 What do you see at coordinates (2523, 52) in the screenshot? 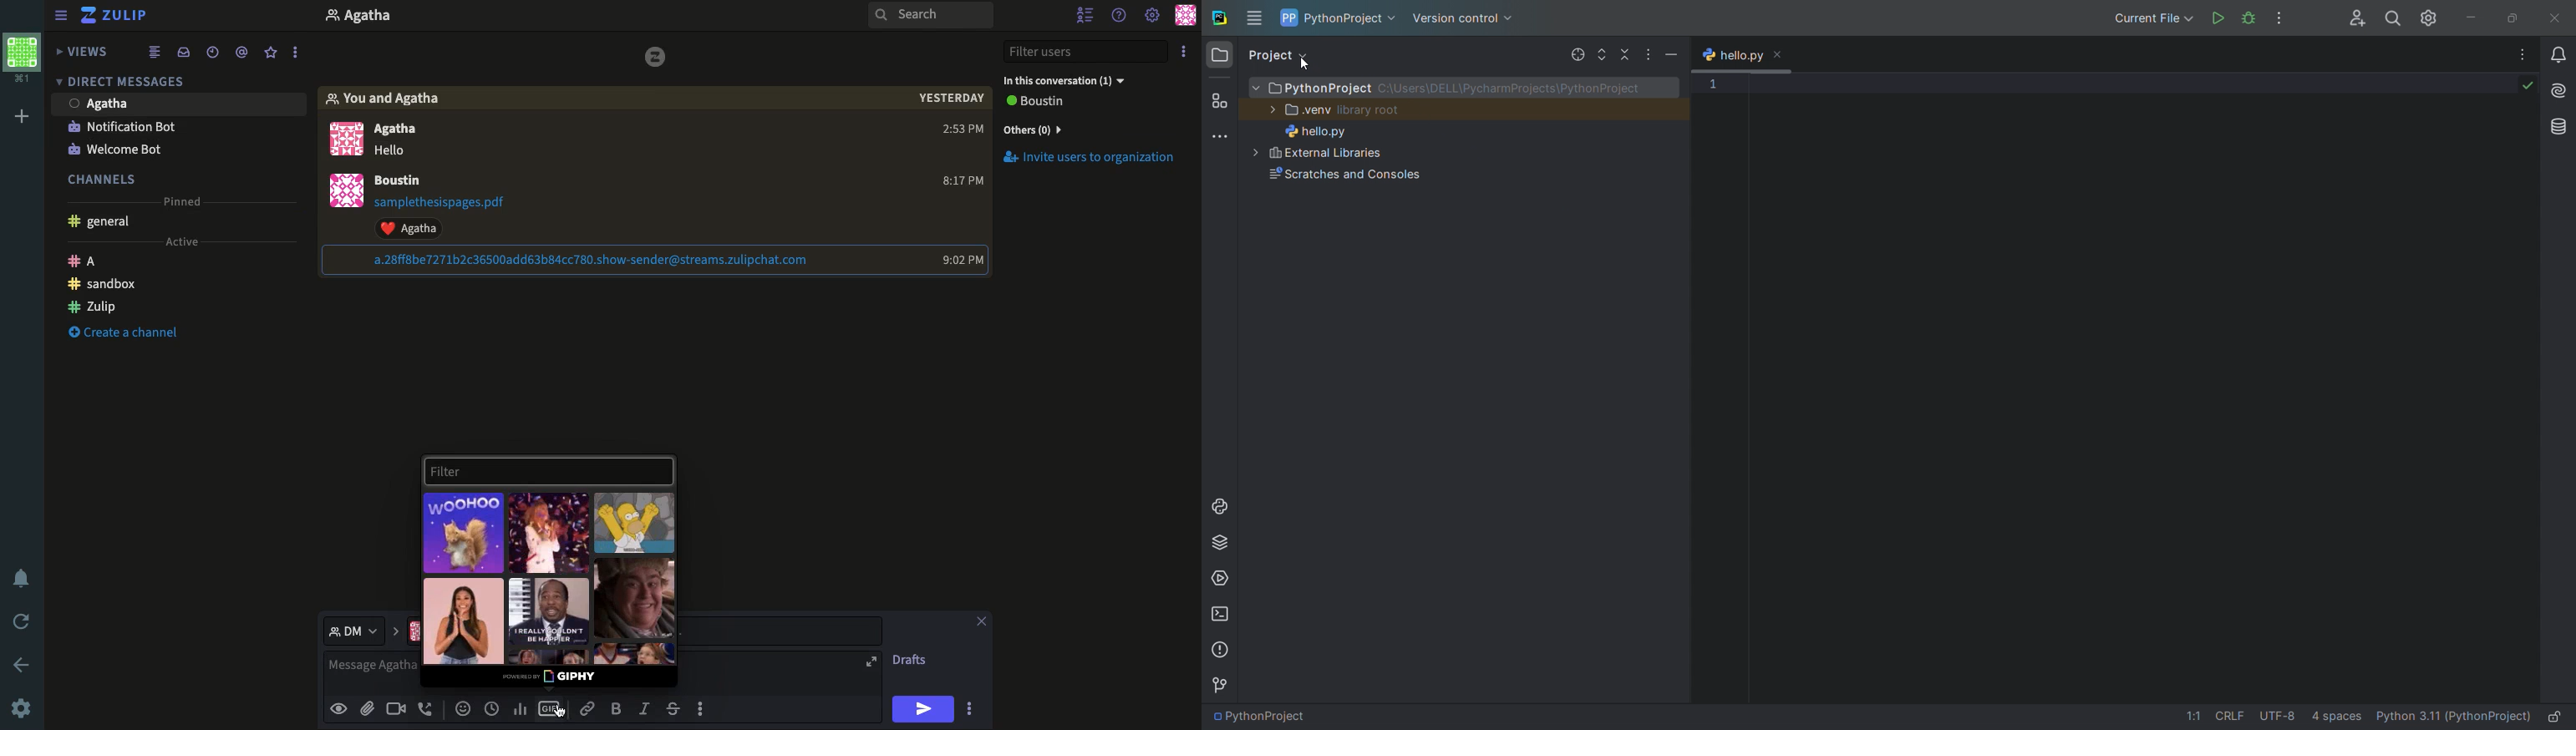
I see `options` at bounding box center [2523, 52].